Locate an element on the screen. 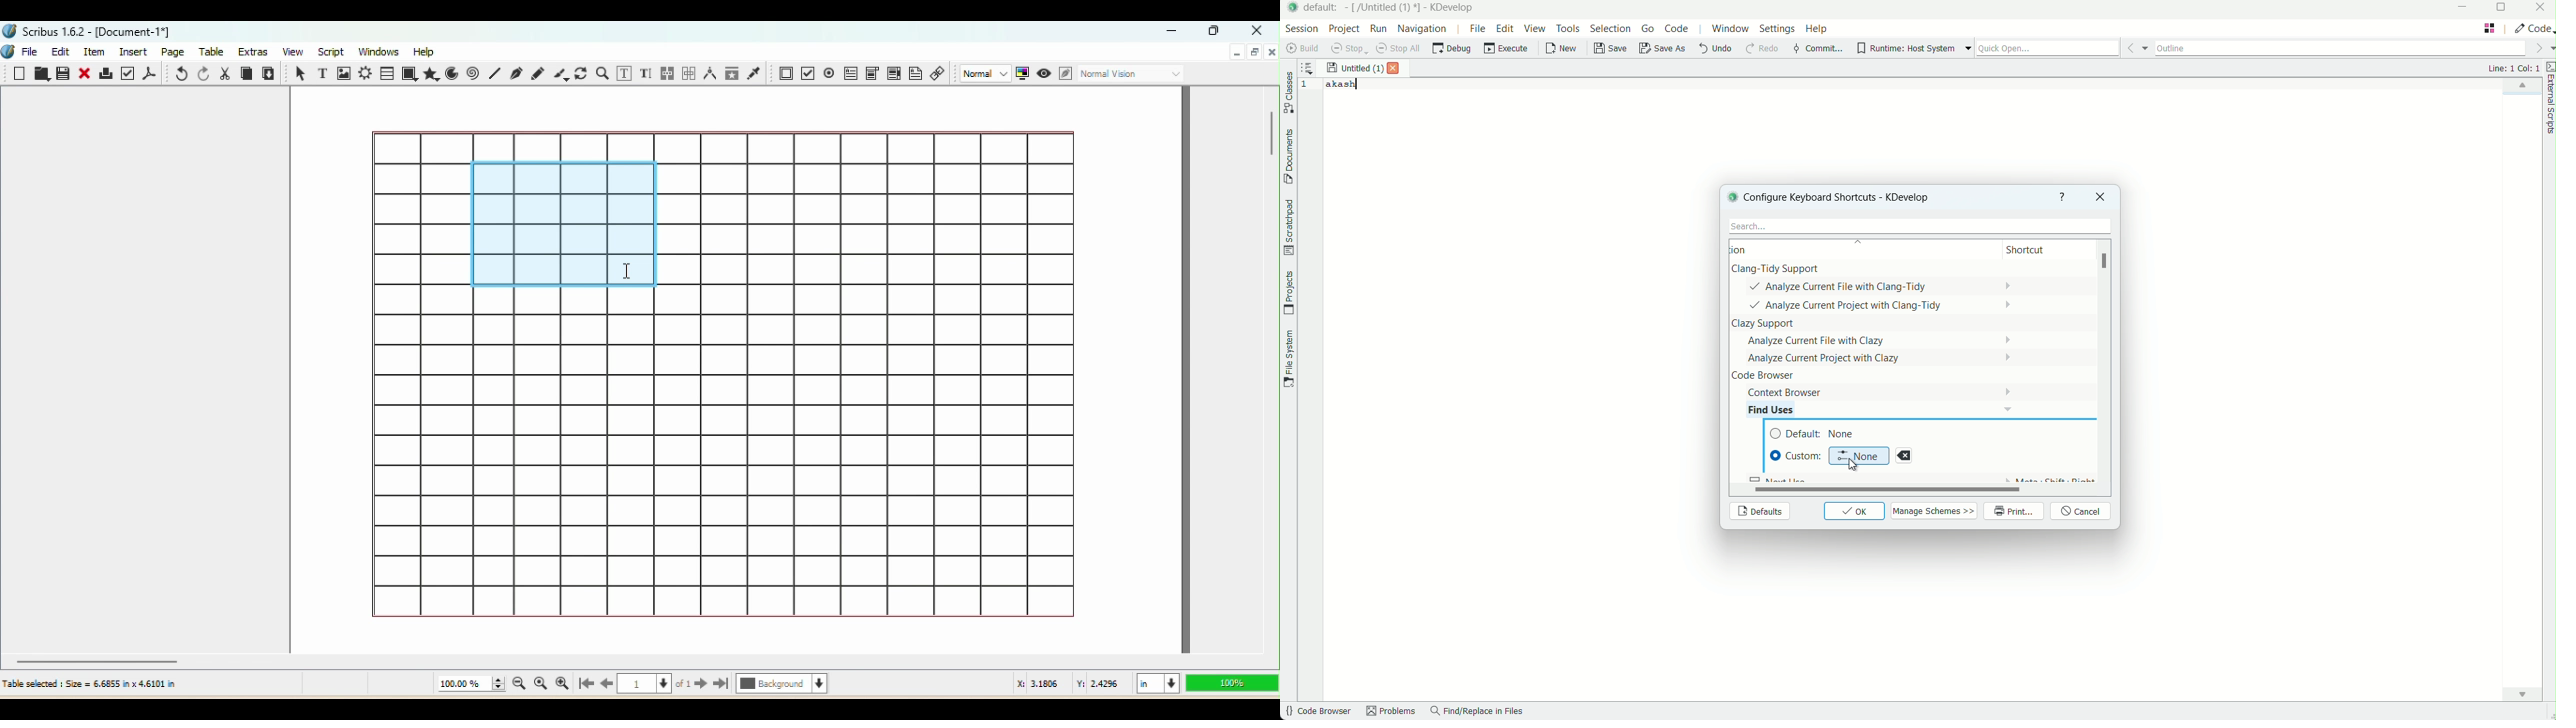  change layout is located at coordinates (2489, 28).